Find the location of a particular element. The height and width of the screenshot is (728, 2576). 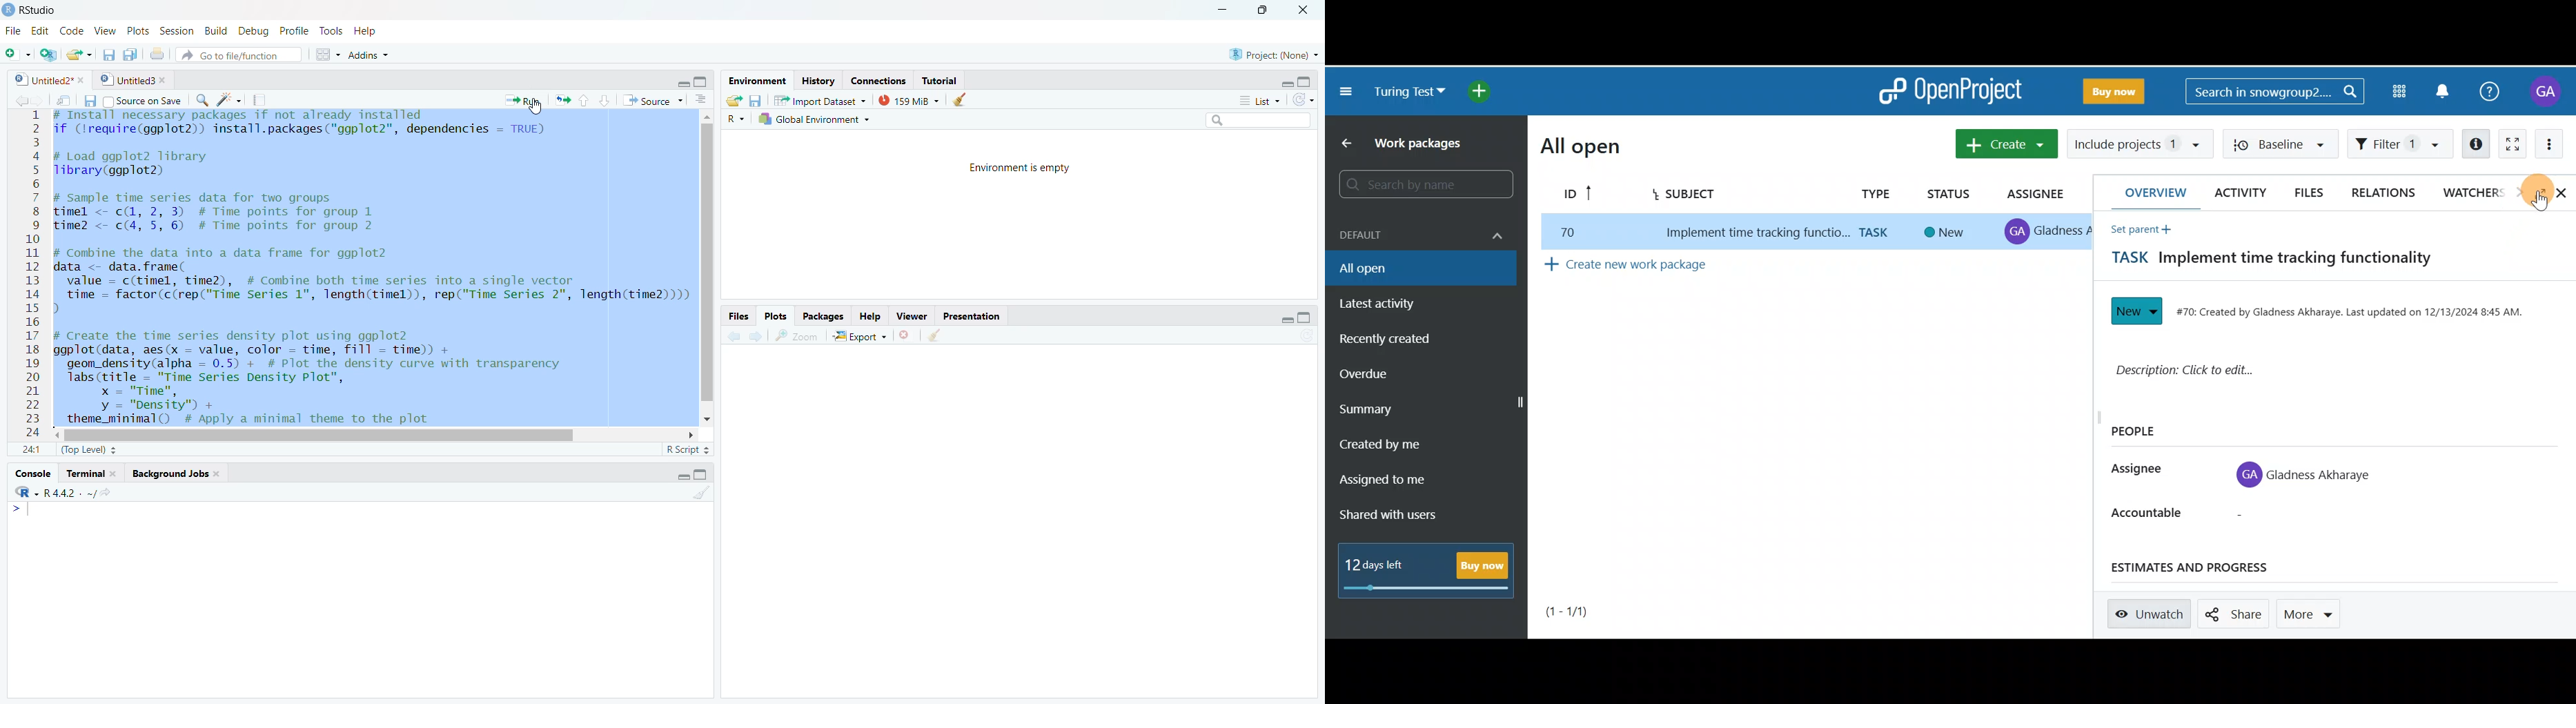

Delete is located at coordinates (905, 336).